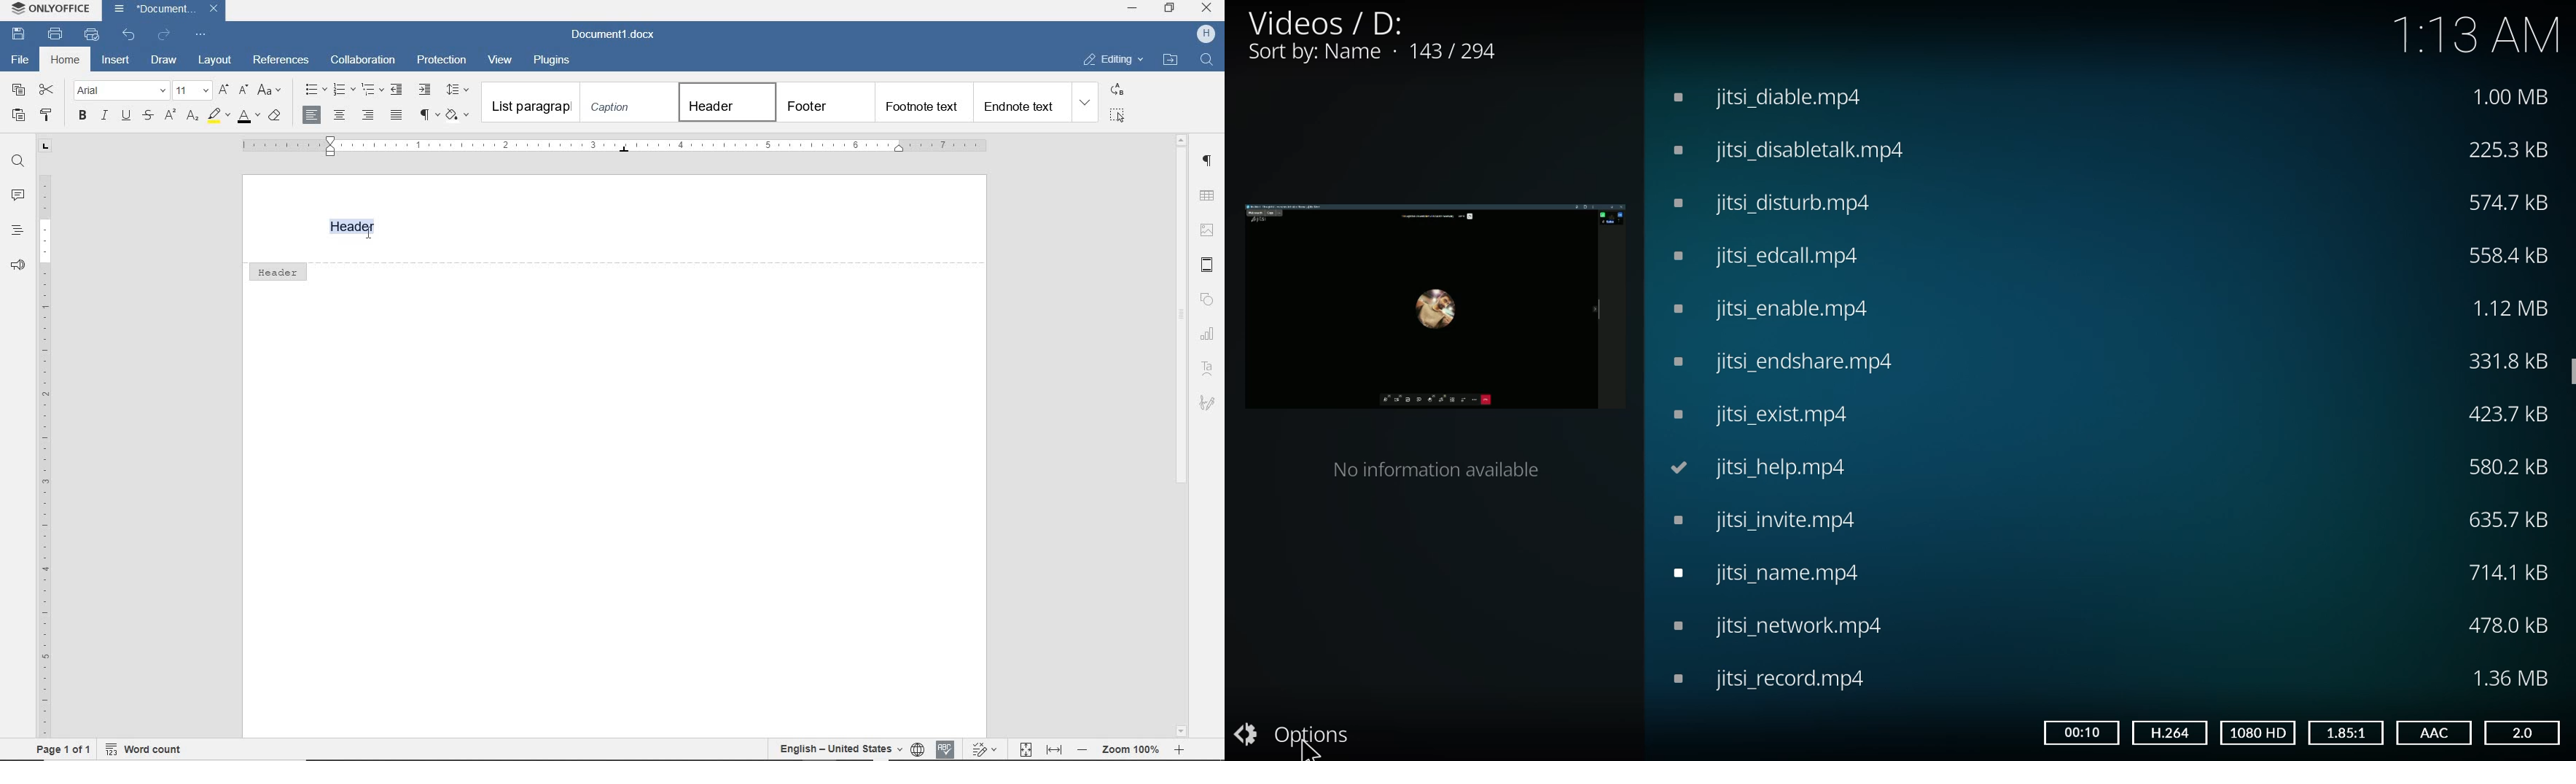 This screenshot has width=2576, height=784. I want to click on cursor, so click(1314, 745).